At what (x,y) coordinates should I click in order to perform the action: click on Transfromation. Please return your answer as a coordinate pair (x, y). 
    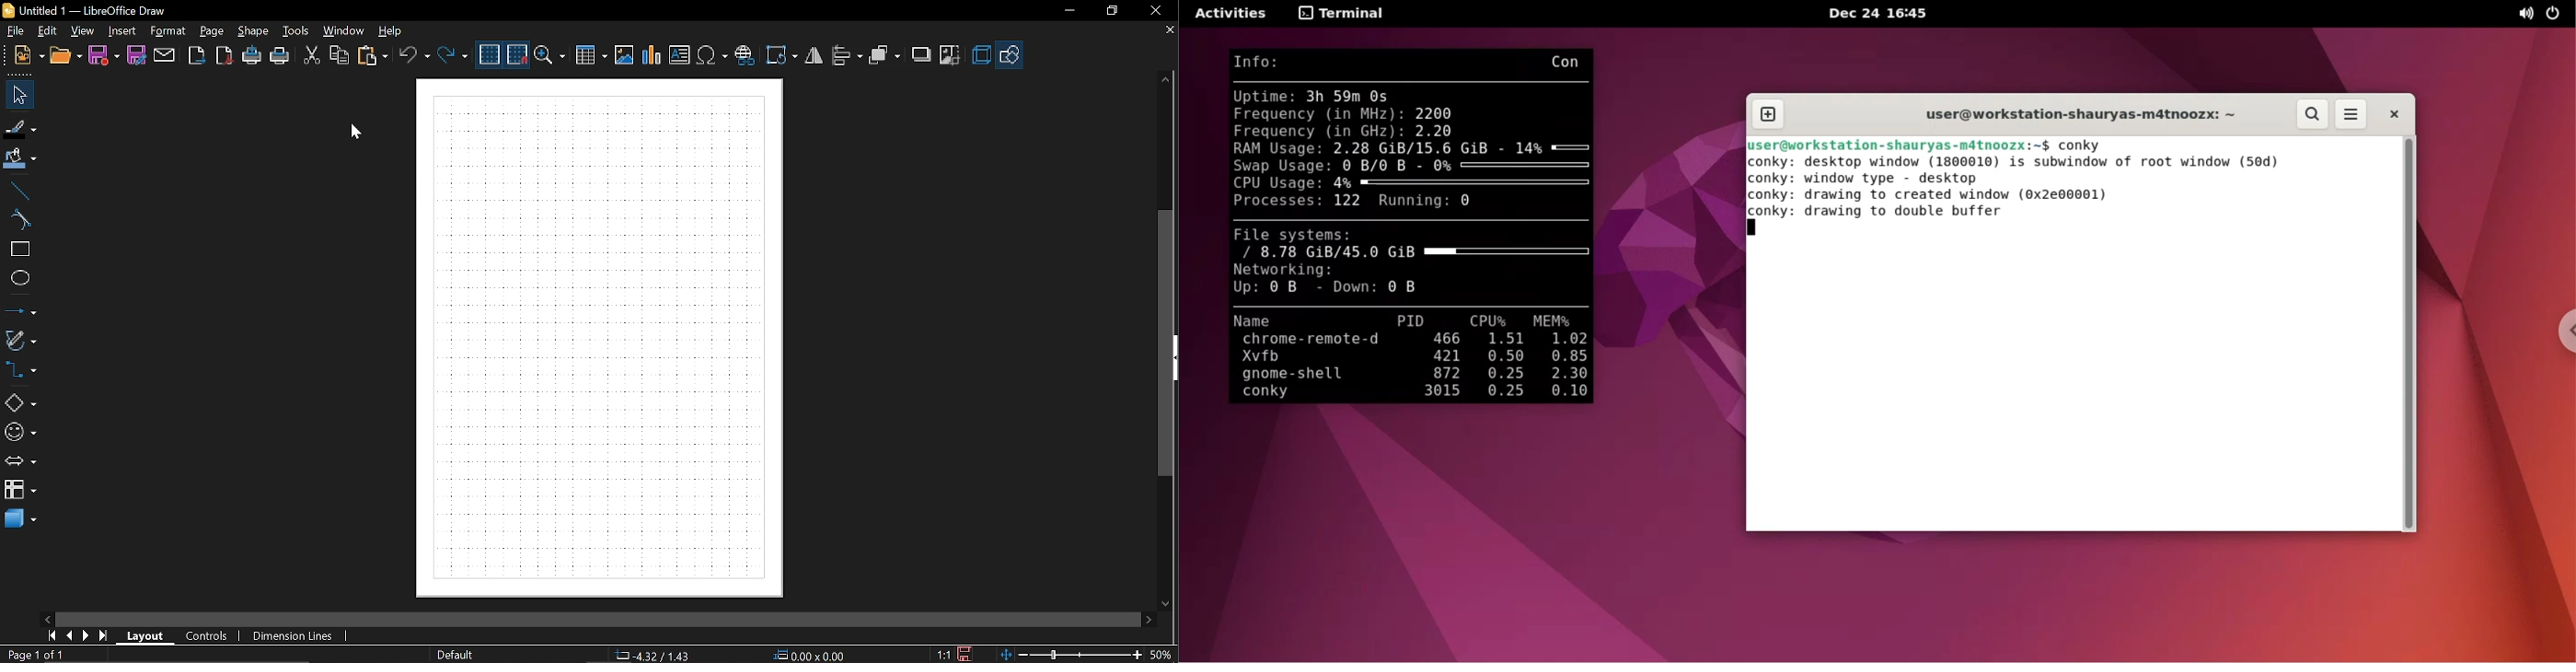
    Looking at the image, I should click on (783, 54).